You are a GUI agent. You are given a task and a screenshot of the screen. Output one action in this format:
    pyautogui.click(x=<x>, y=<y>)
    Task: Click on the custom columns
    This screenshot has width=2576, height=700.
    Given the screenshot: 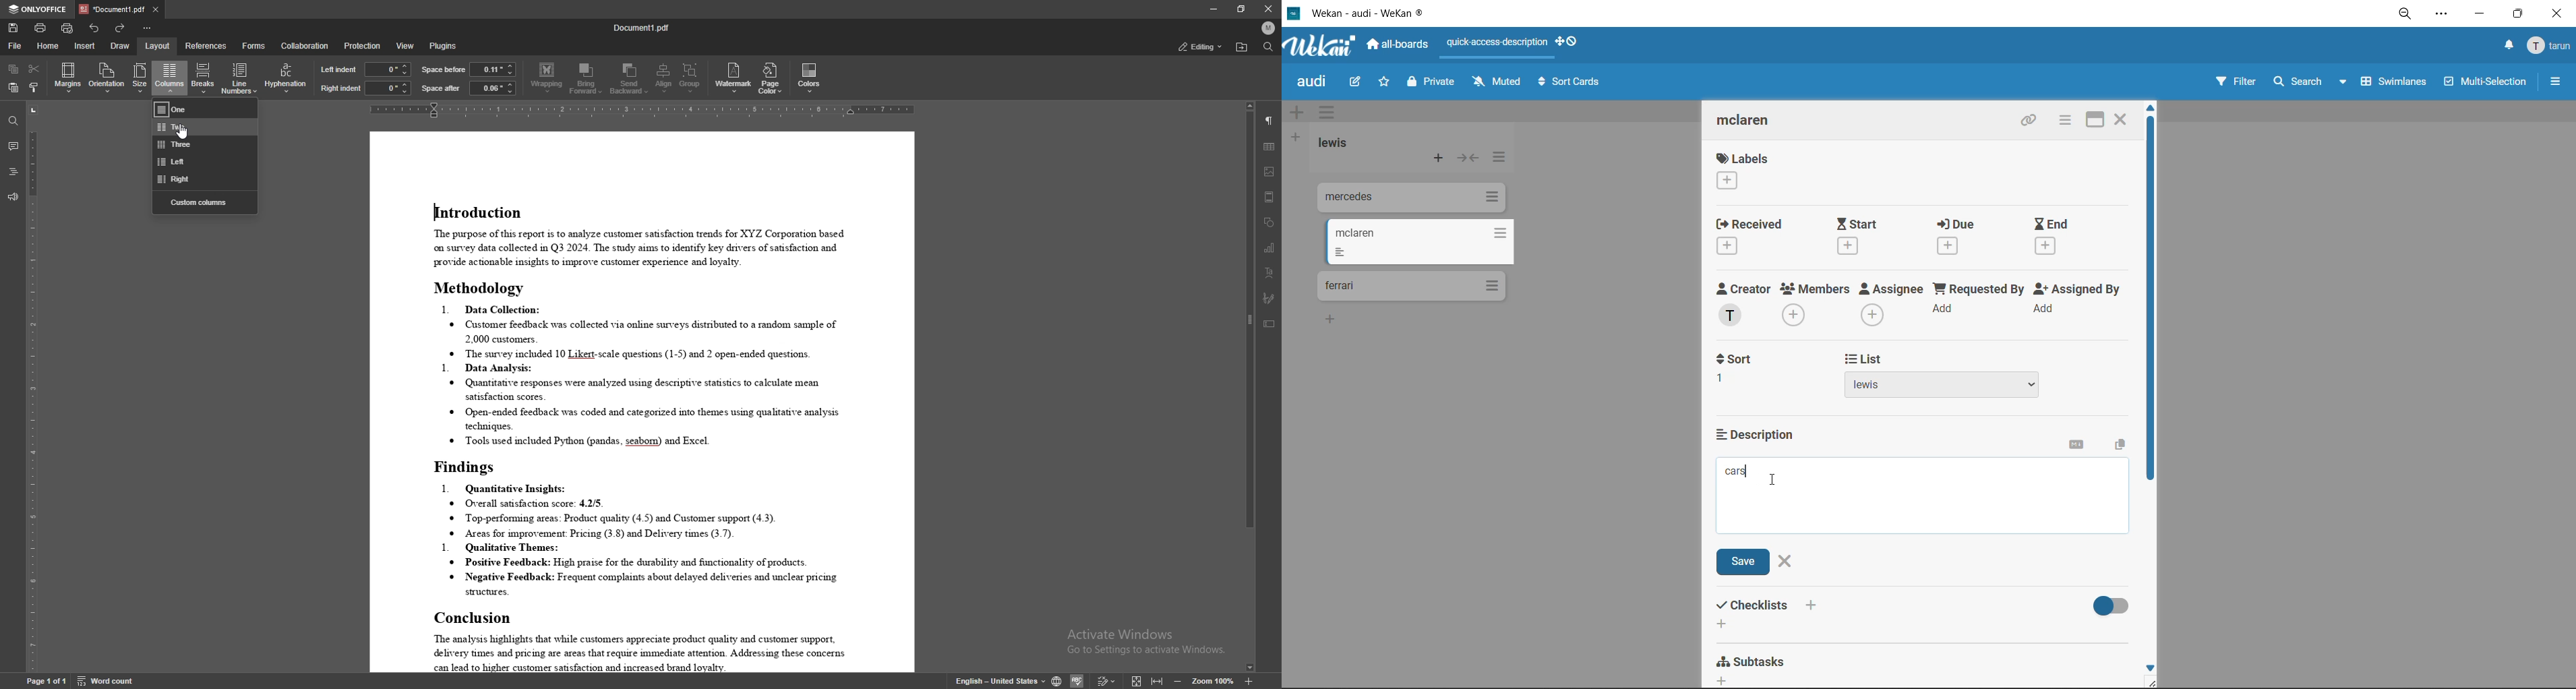 What is the action you would take?
    pyautogui.click(x=204, y=203)
    